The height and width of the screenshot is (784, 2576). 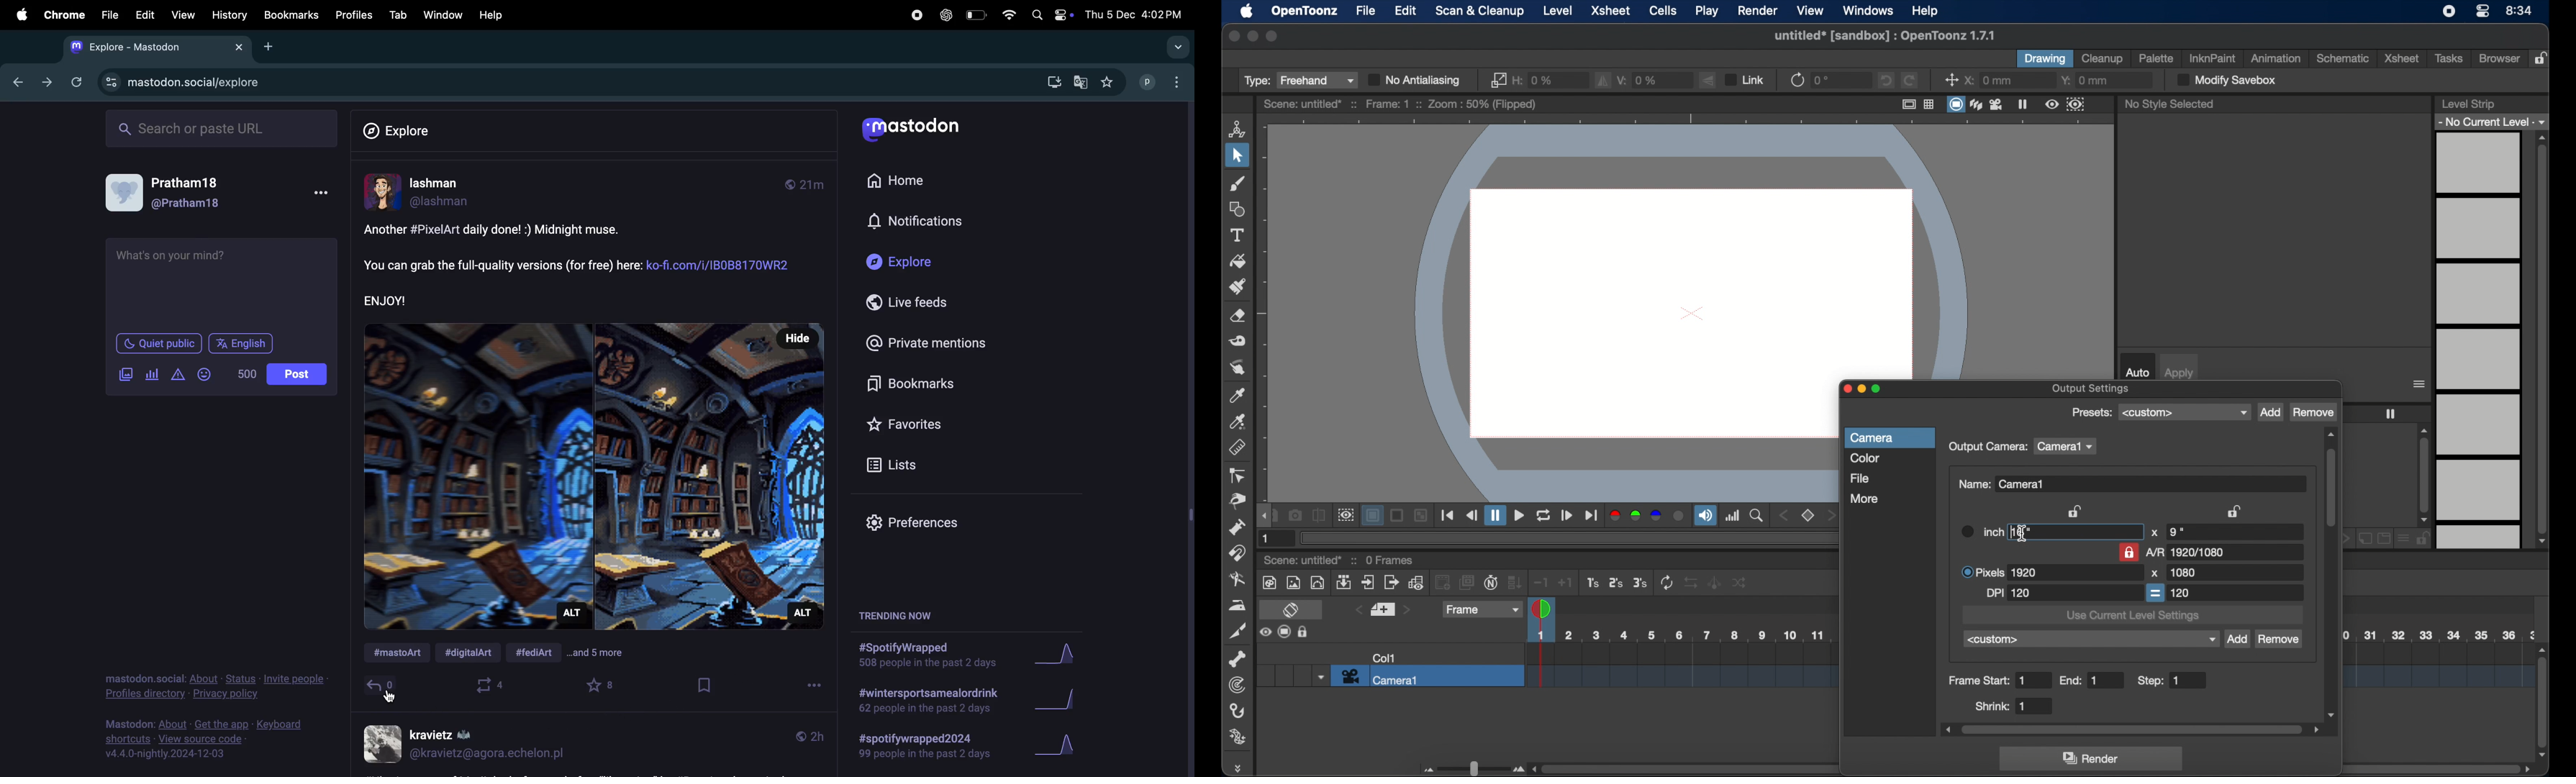 What do you see at coordinates (925, 302) in the screenshot?
I see `Live feeds` at bounding box center [925, 302].